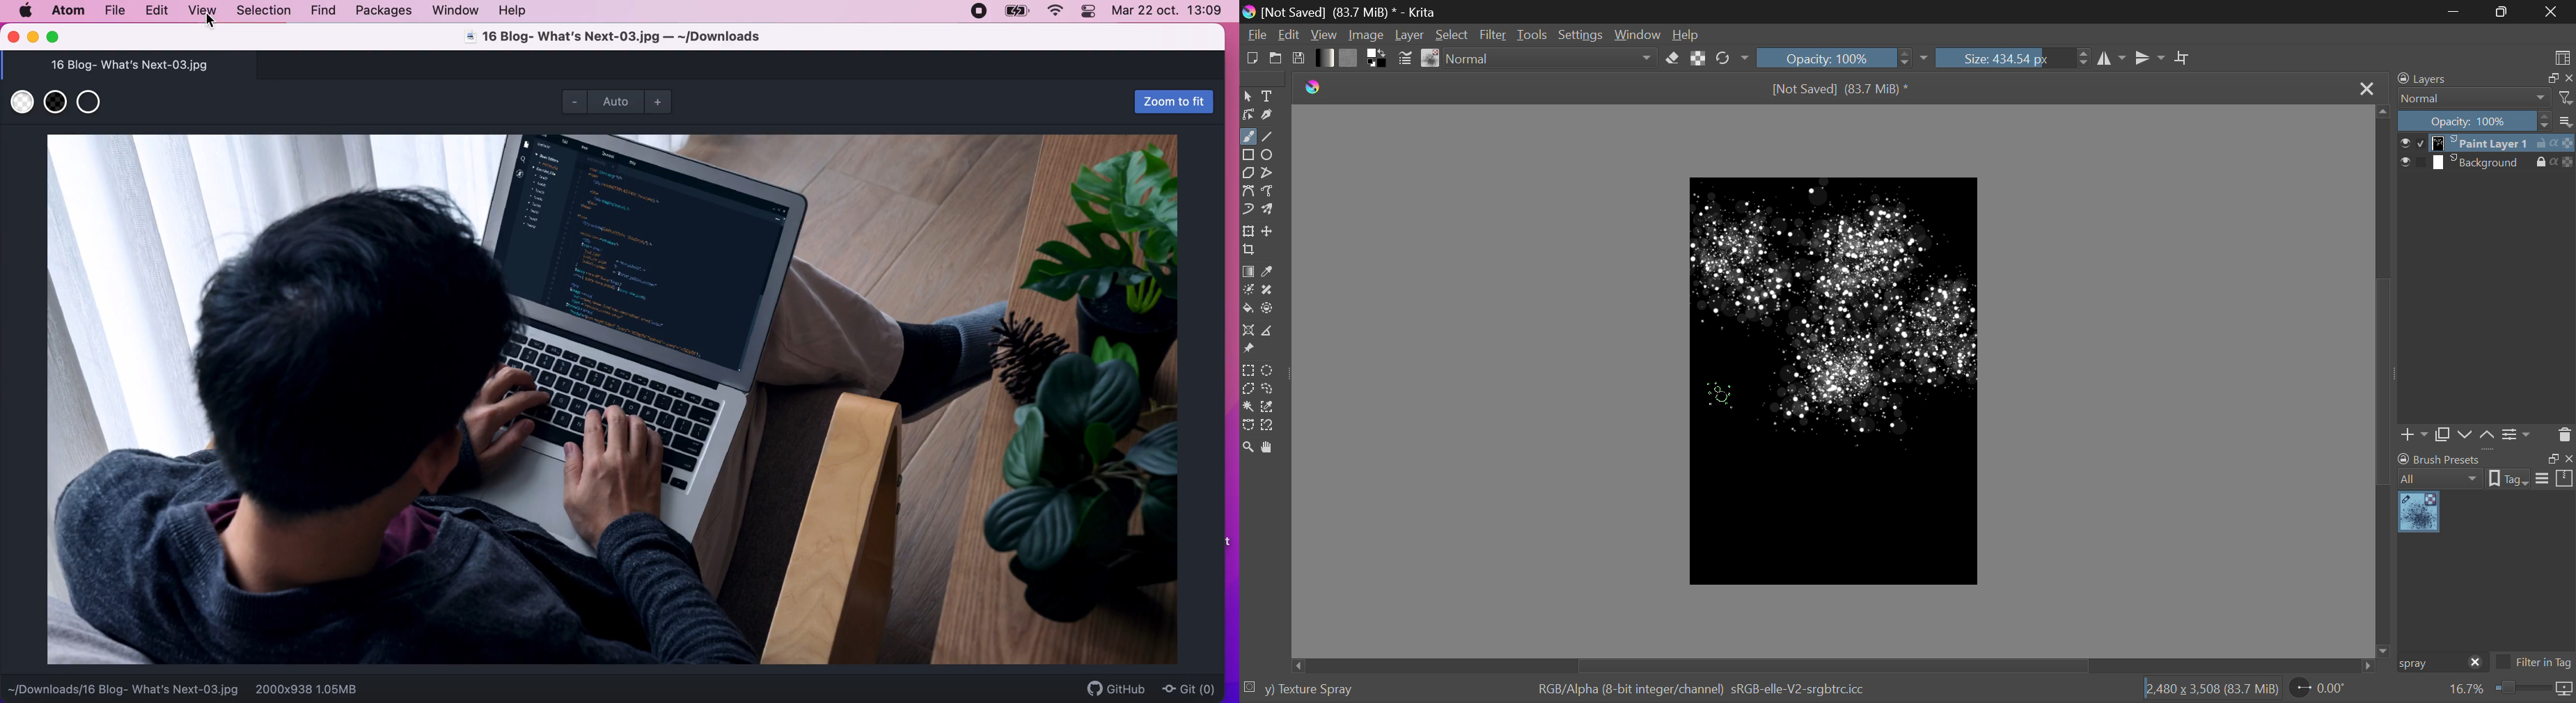 This screenshot has height=728, width=2576. What do you see at coordinates (1841, 90) in the screenshot?
I see `[Not Saved] (69.2 MiB) *` at bounding box center [1841, 90].